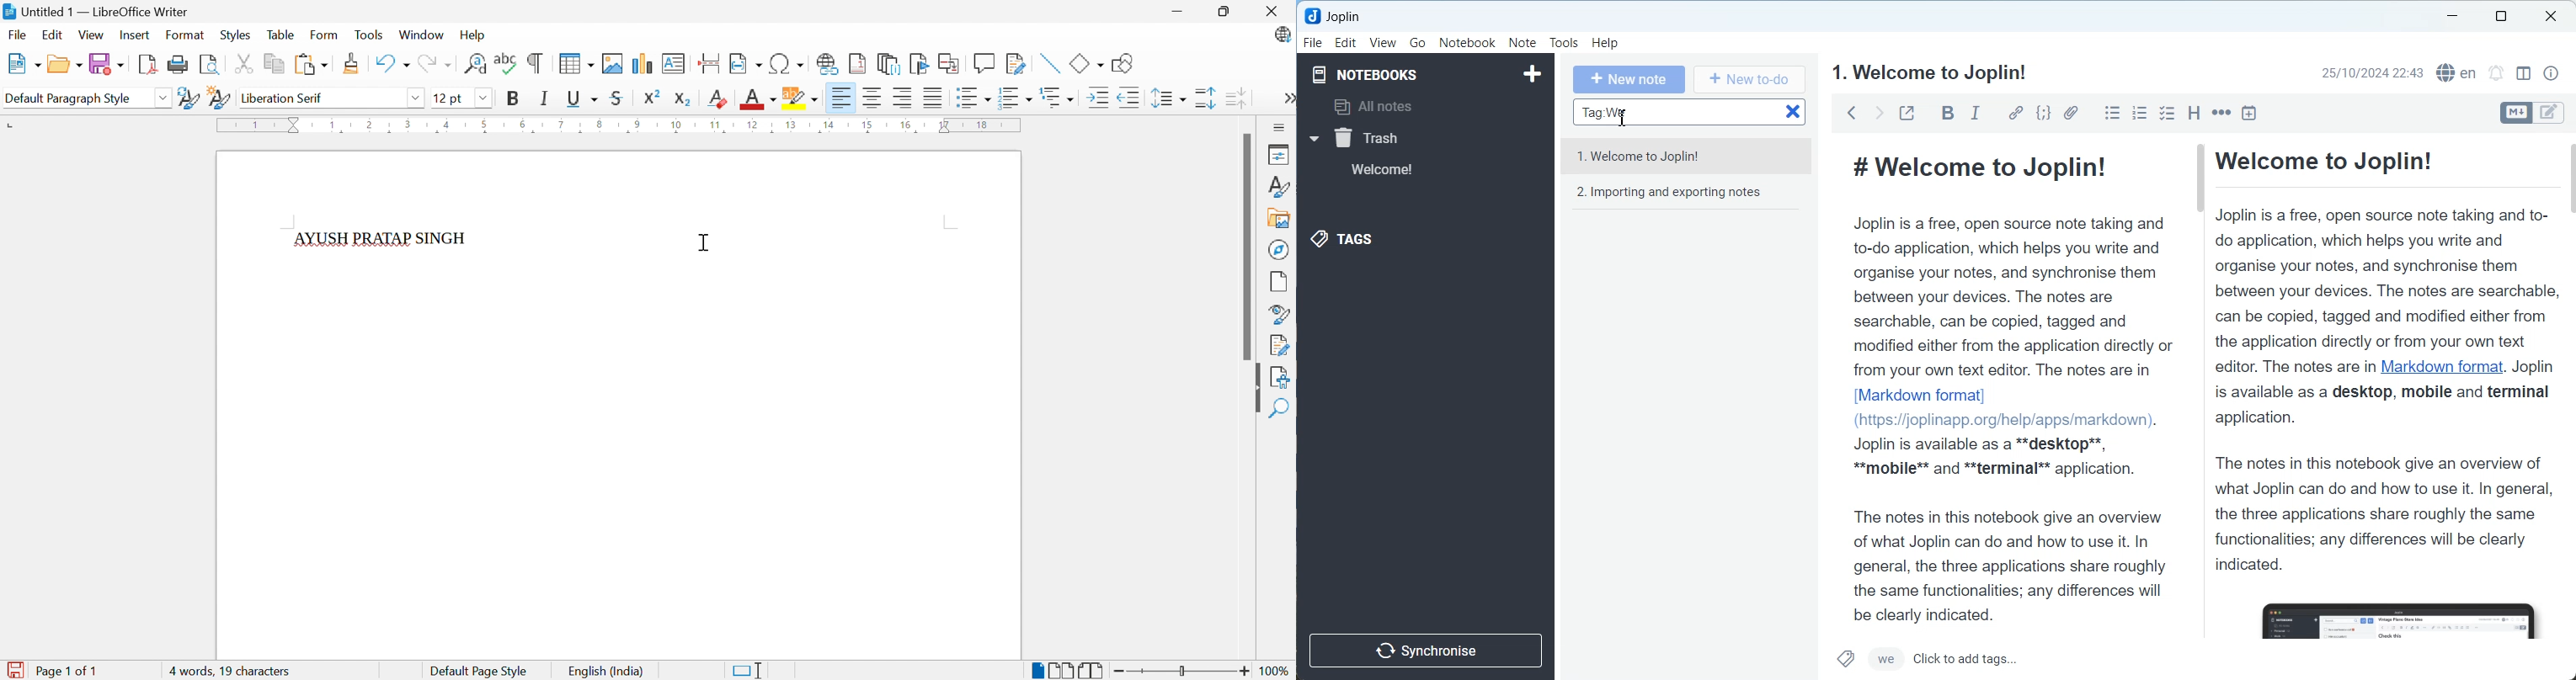 The width and height of the screenshot is (2576, 700). Describe the element at coordinates (756, 99) in the screenshot. I see `Font Color` at that location.